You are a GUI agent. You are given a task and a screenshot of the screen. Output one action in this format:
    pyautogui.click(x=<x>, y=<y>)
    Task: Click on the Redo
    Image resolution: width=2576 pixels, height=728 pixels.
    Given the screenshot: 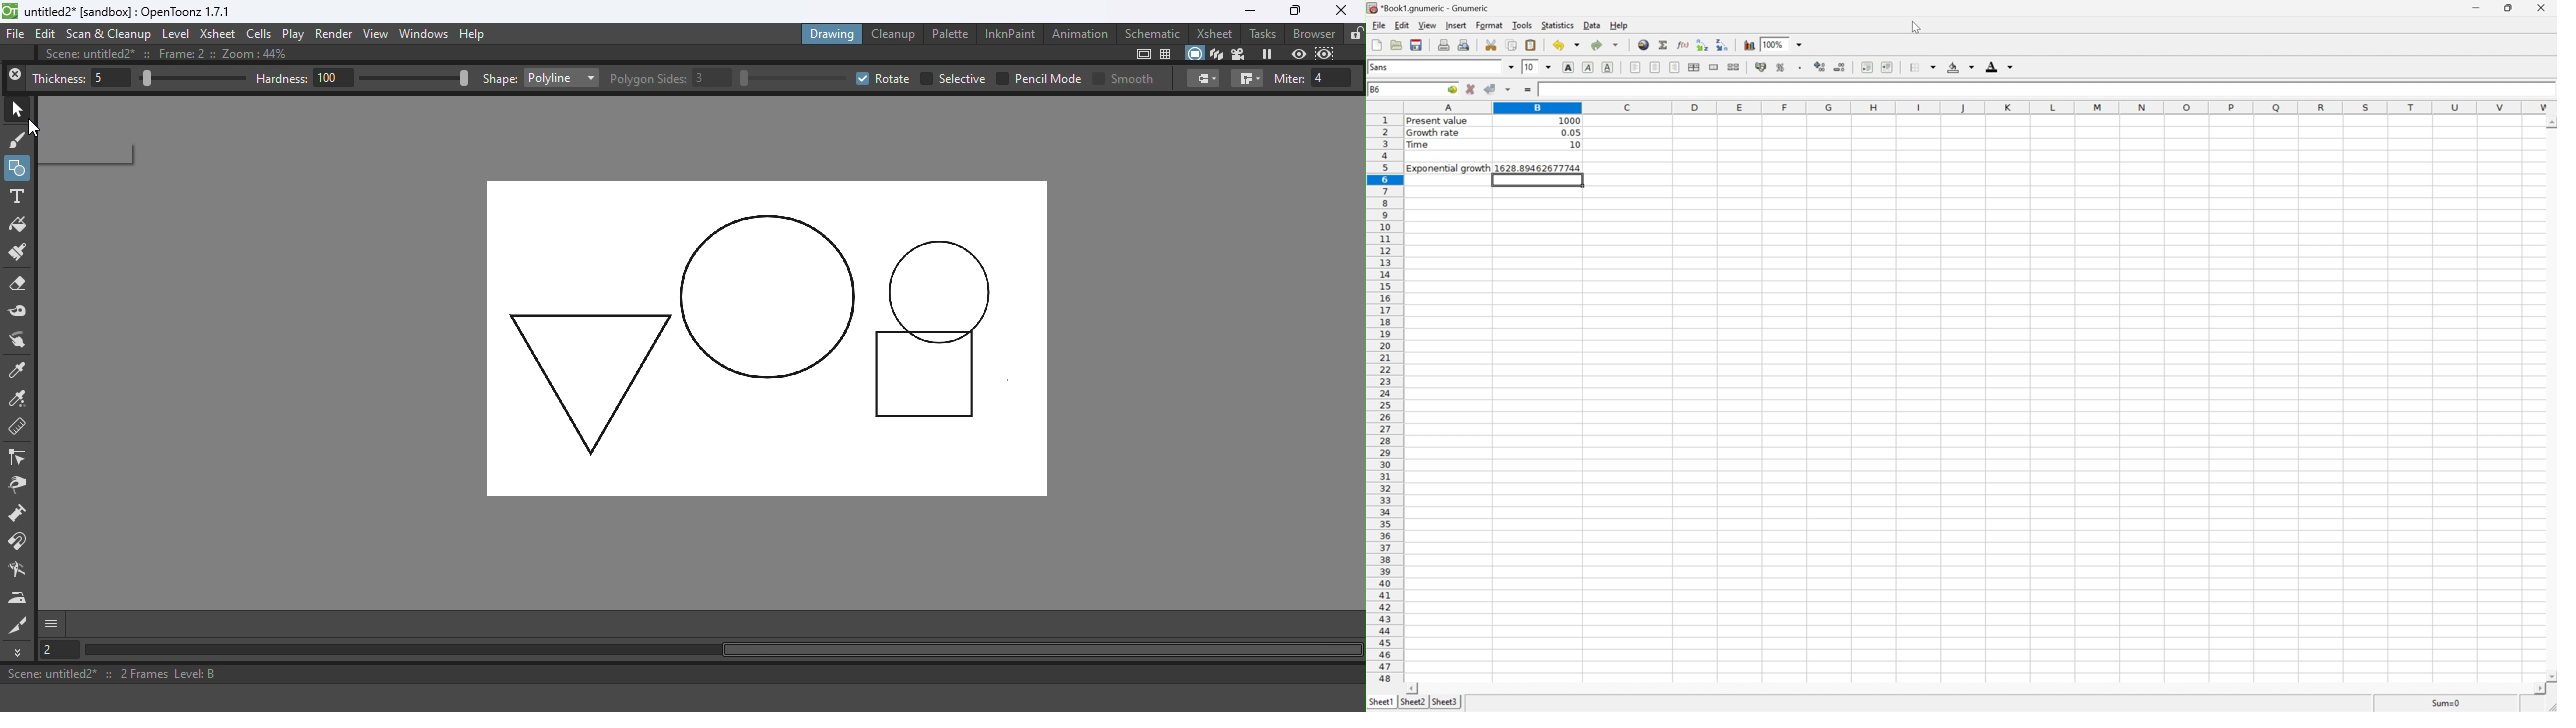 What is the action you would take?
    pyautogui.click(x=1605, y=46)
    